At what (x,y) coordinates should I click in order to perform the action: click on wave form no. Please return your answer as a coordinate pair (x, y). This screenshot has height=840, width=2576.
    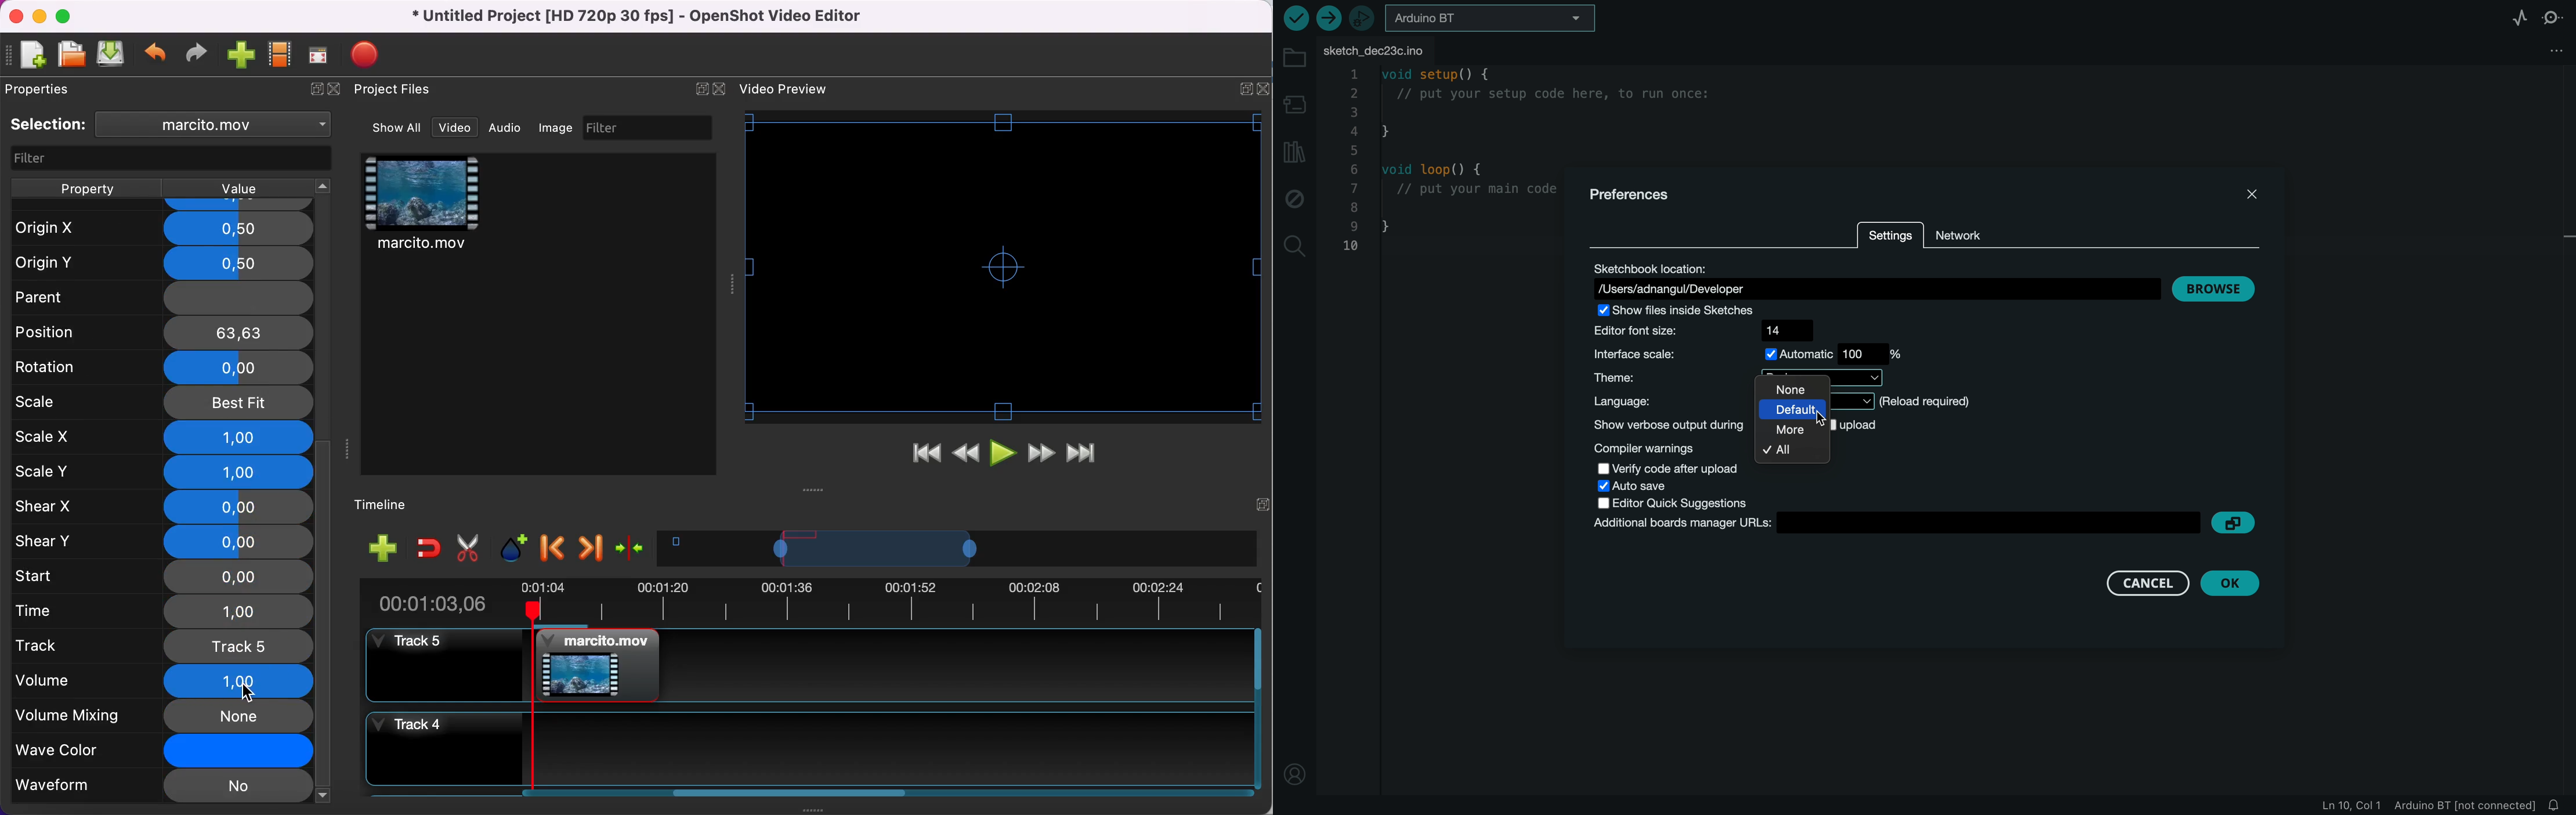
    Looking at the image, I should click on (161, 787).